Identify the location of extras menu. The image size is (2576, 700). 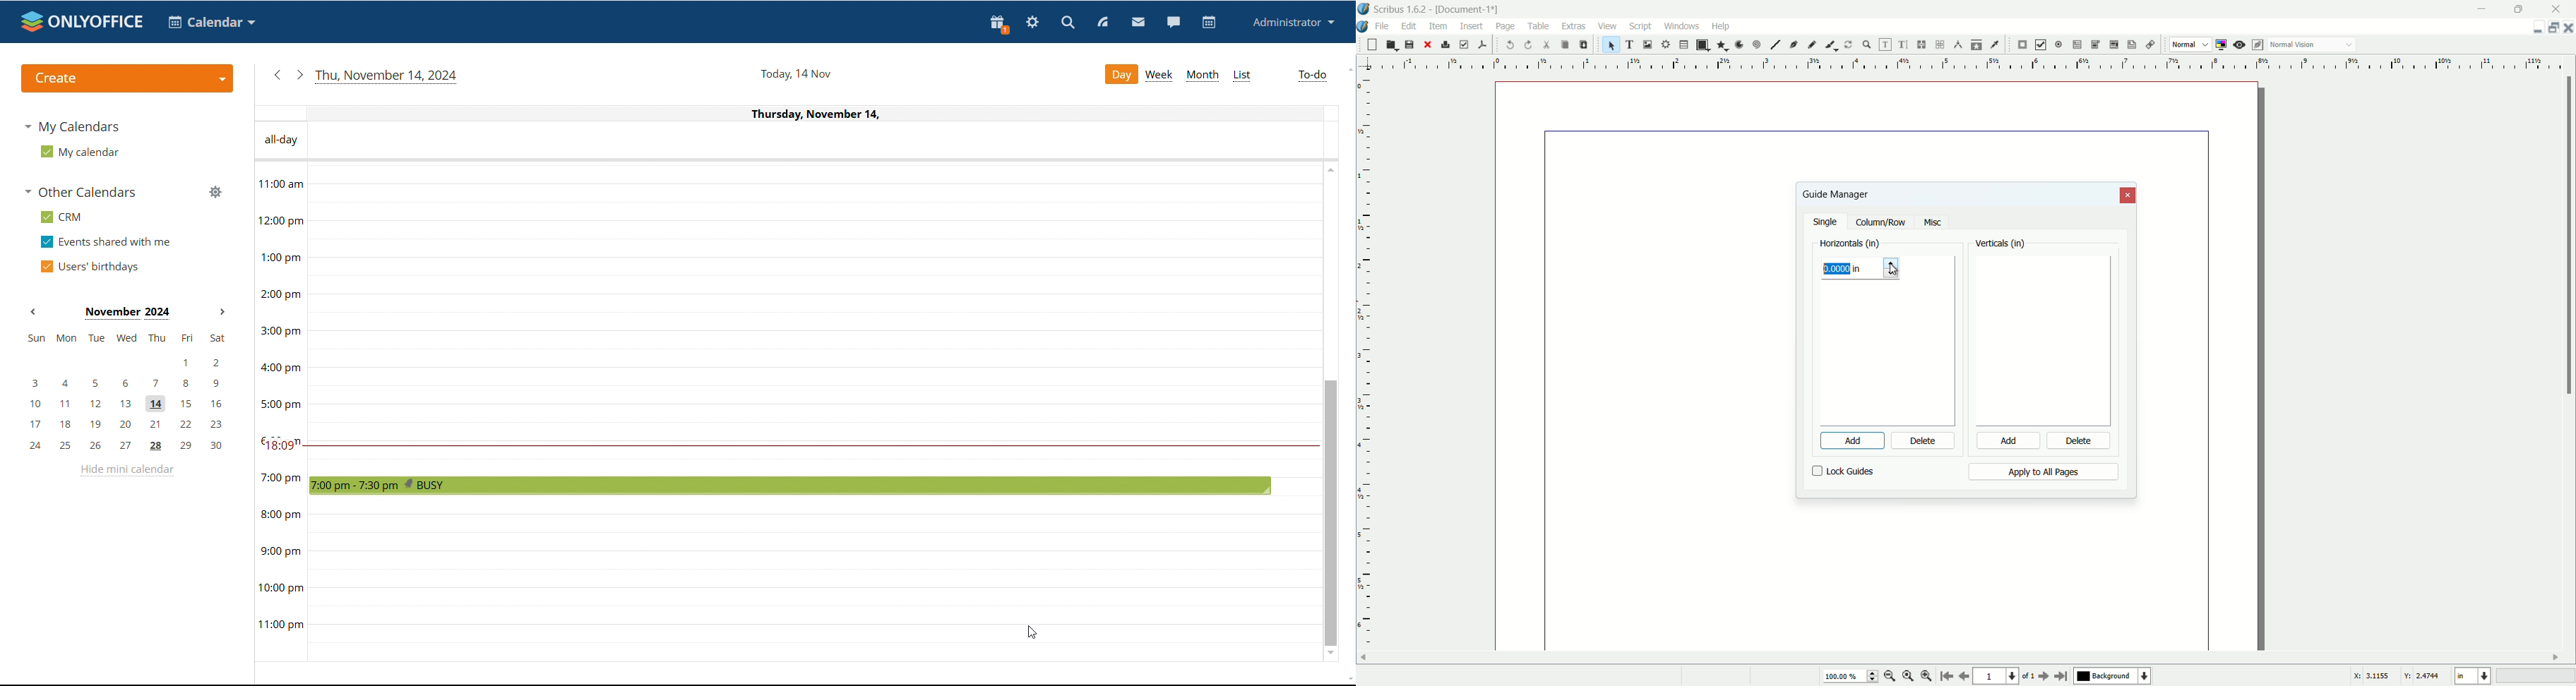
(1574, 26).